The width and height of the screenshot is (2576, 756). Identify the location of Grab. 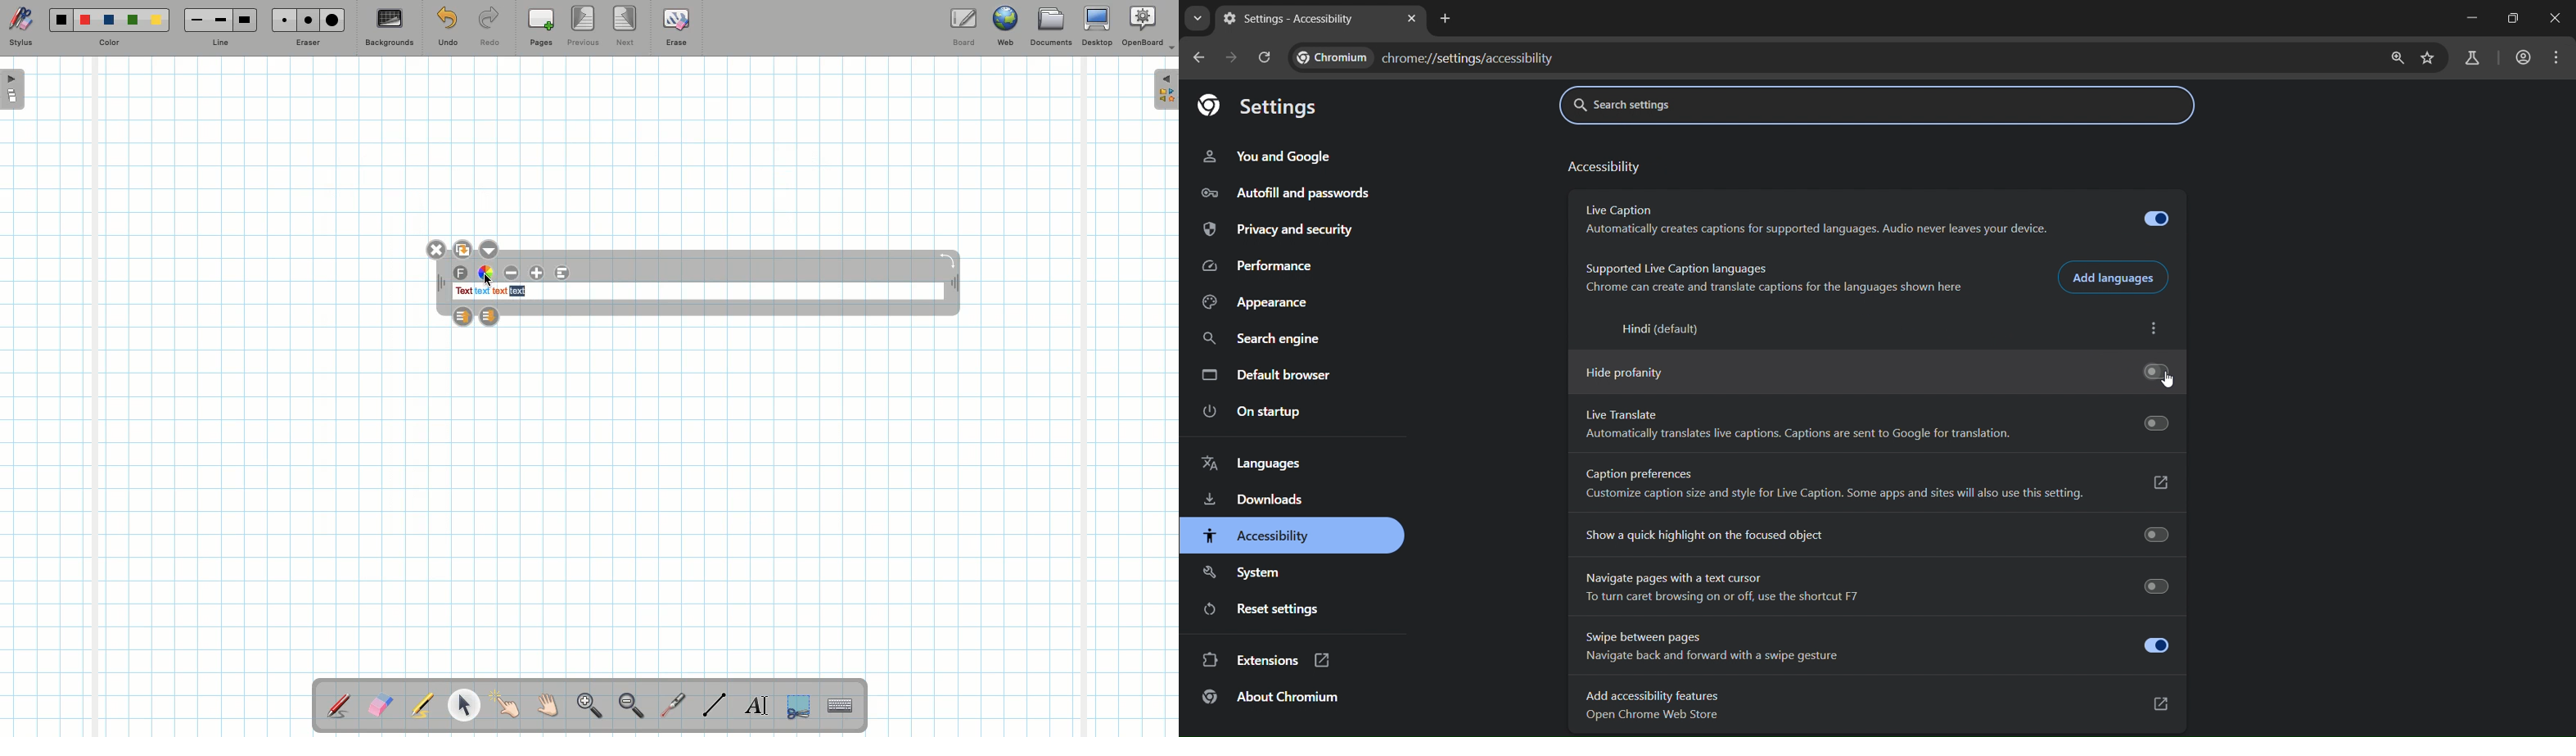
(548, 708).